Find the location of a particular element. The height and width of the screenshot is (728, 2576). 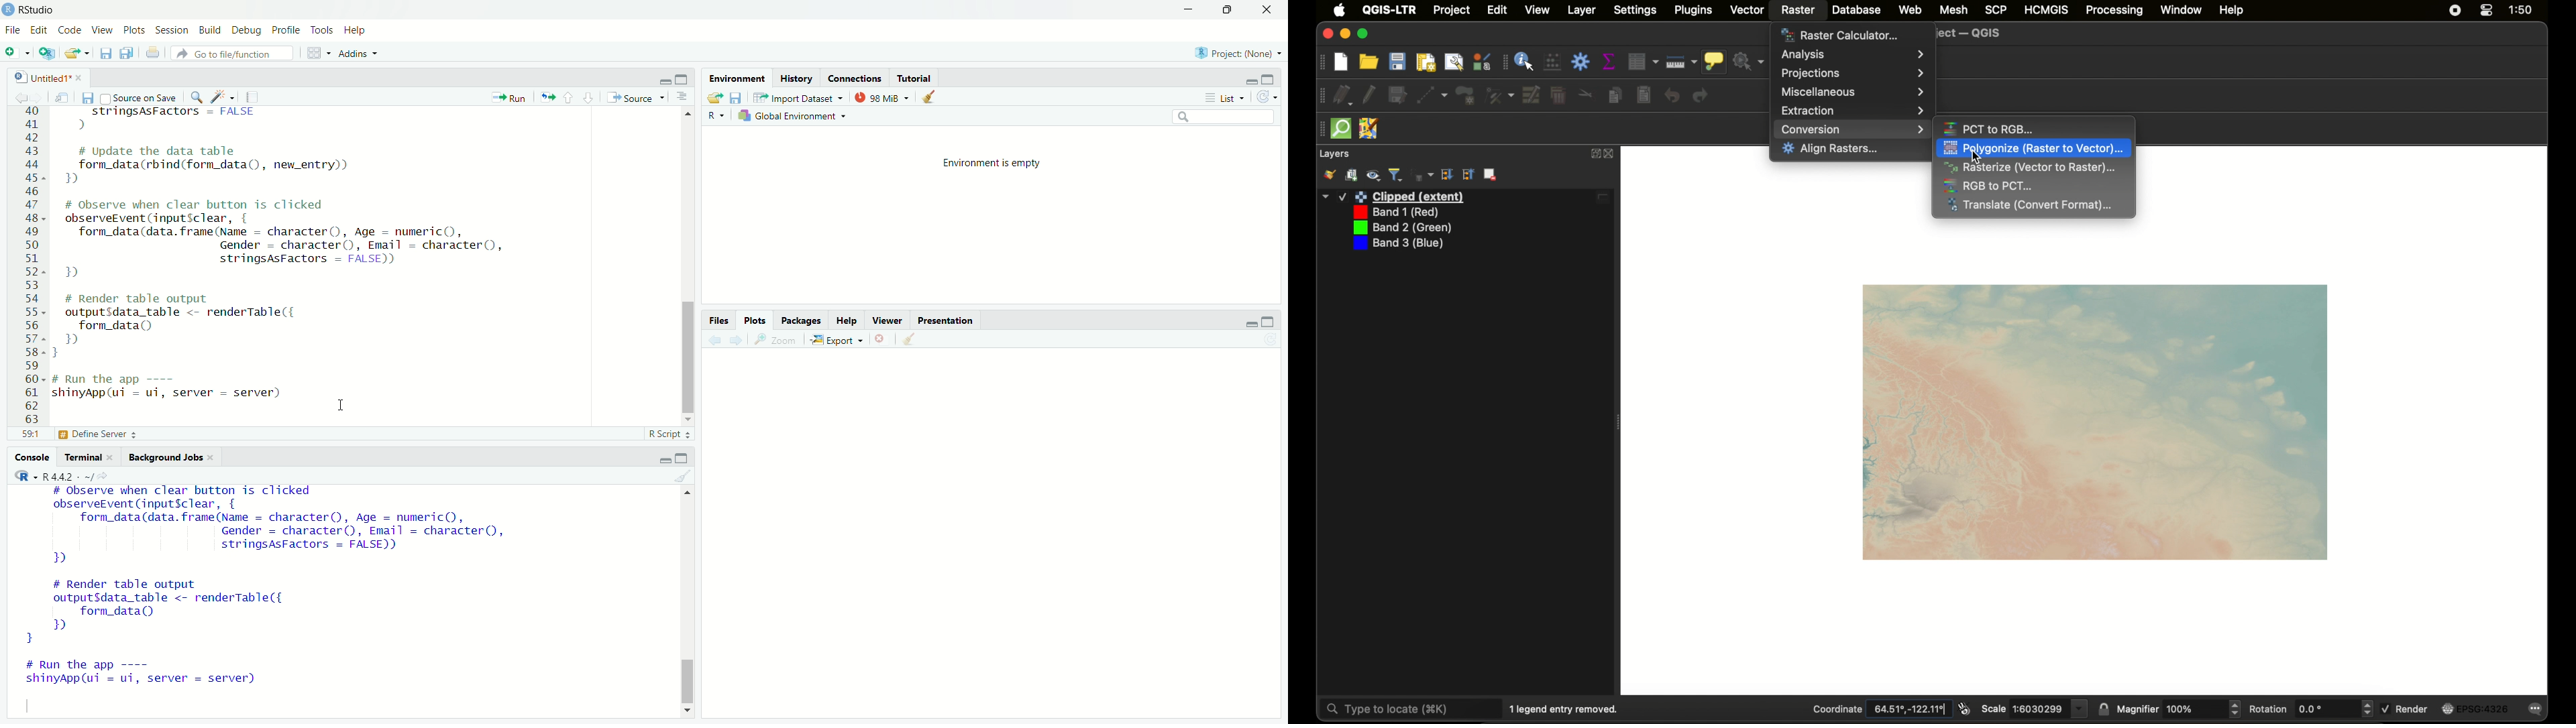

logo is located at coordinates (8, 9).